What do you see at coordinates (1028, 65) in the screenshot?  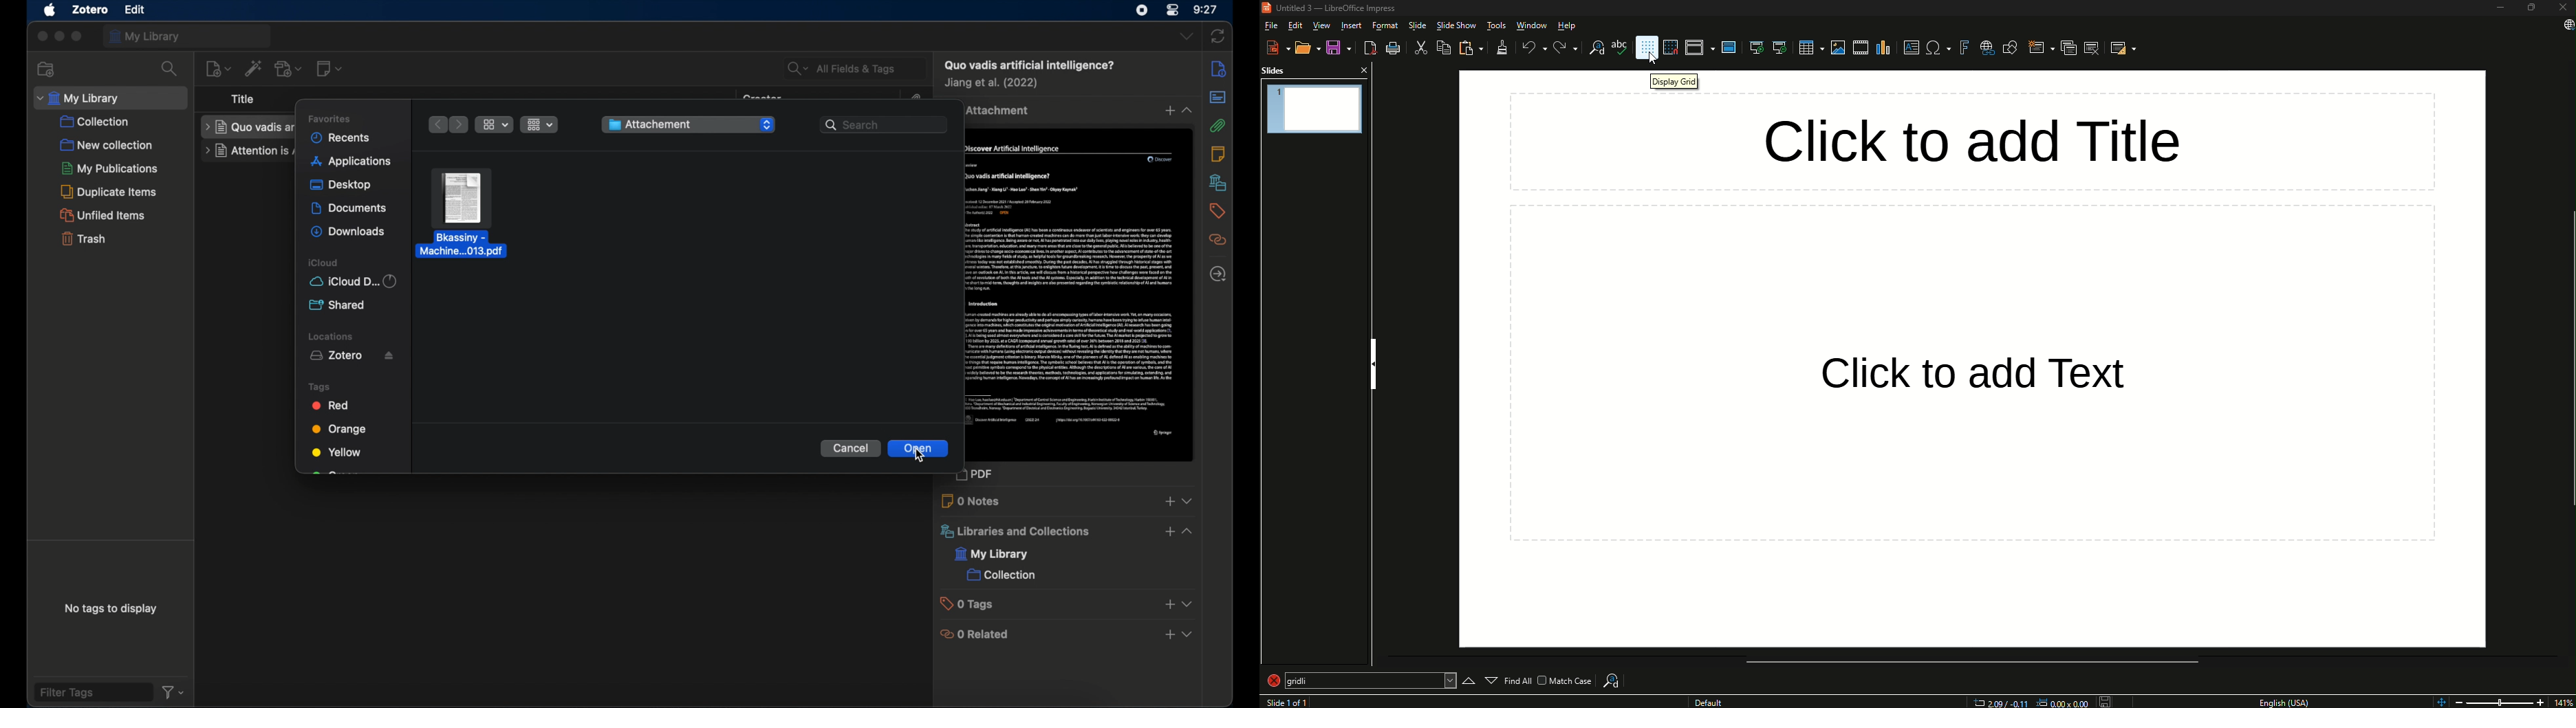 I see `item ` at bounding box center [1028, 65].